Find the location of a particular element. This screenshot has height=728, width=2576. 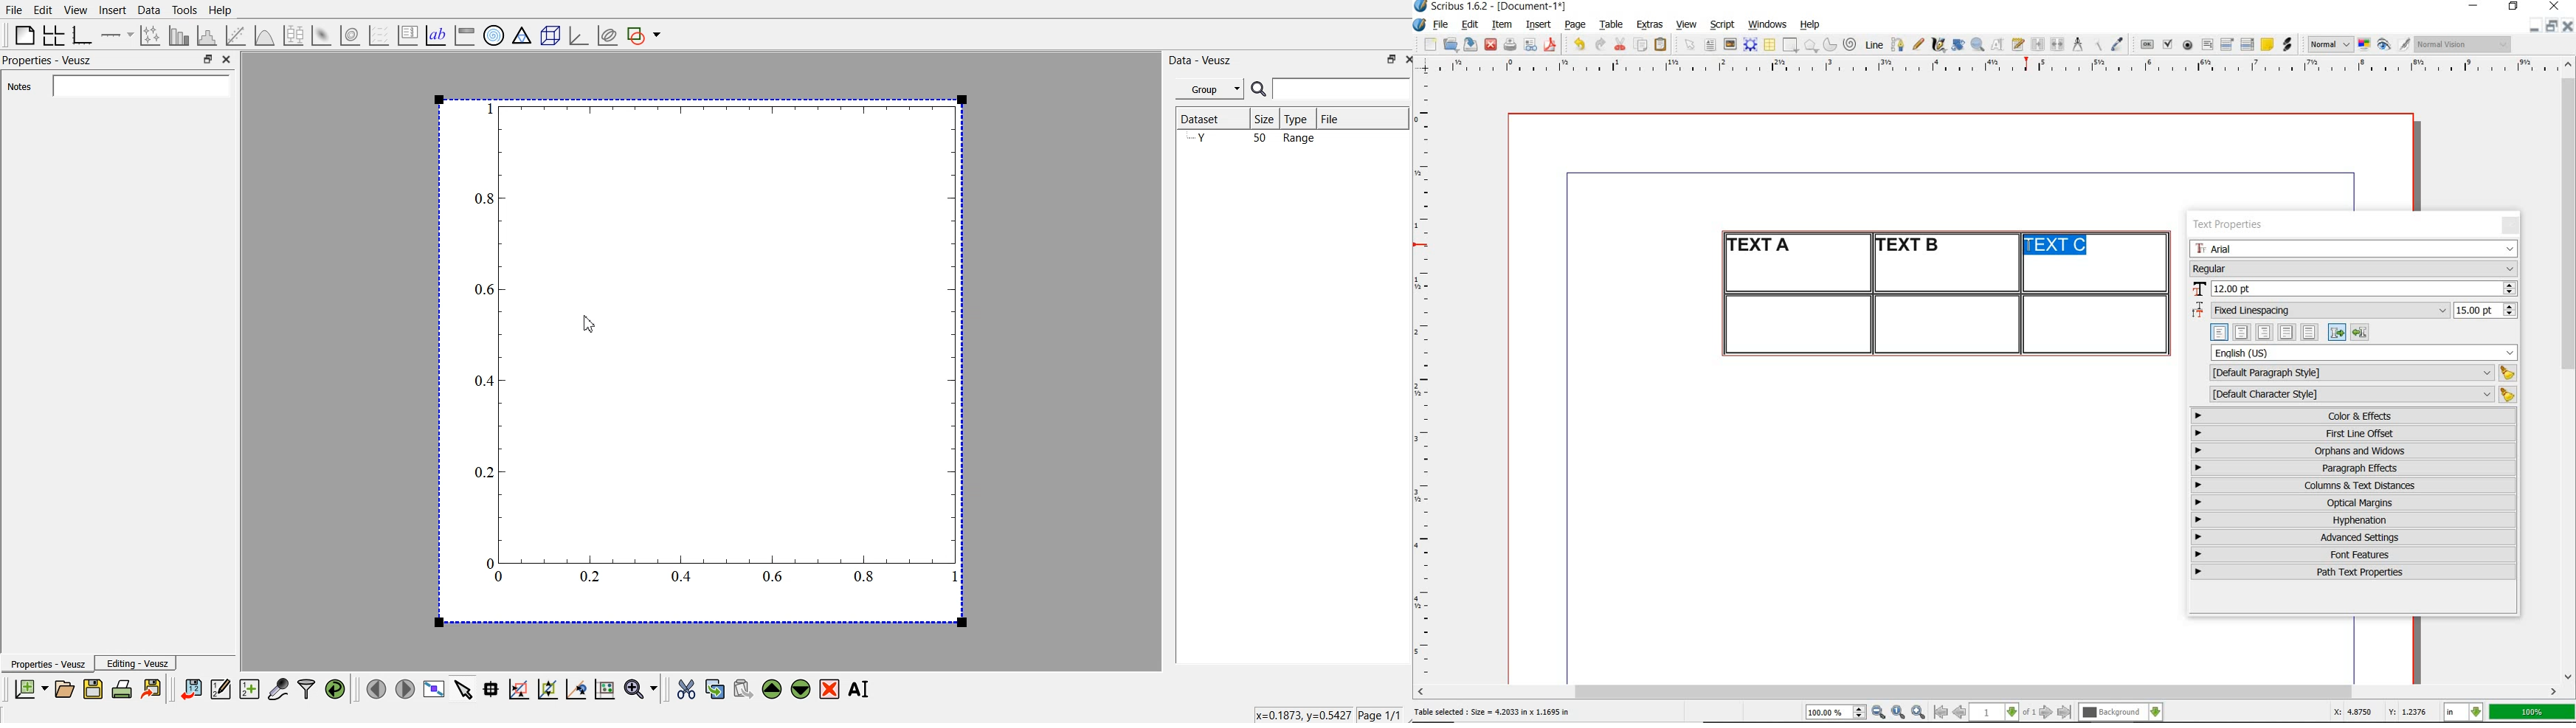

ruler is located at coordinates (1428, 378).